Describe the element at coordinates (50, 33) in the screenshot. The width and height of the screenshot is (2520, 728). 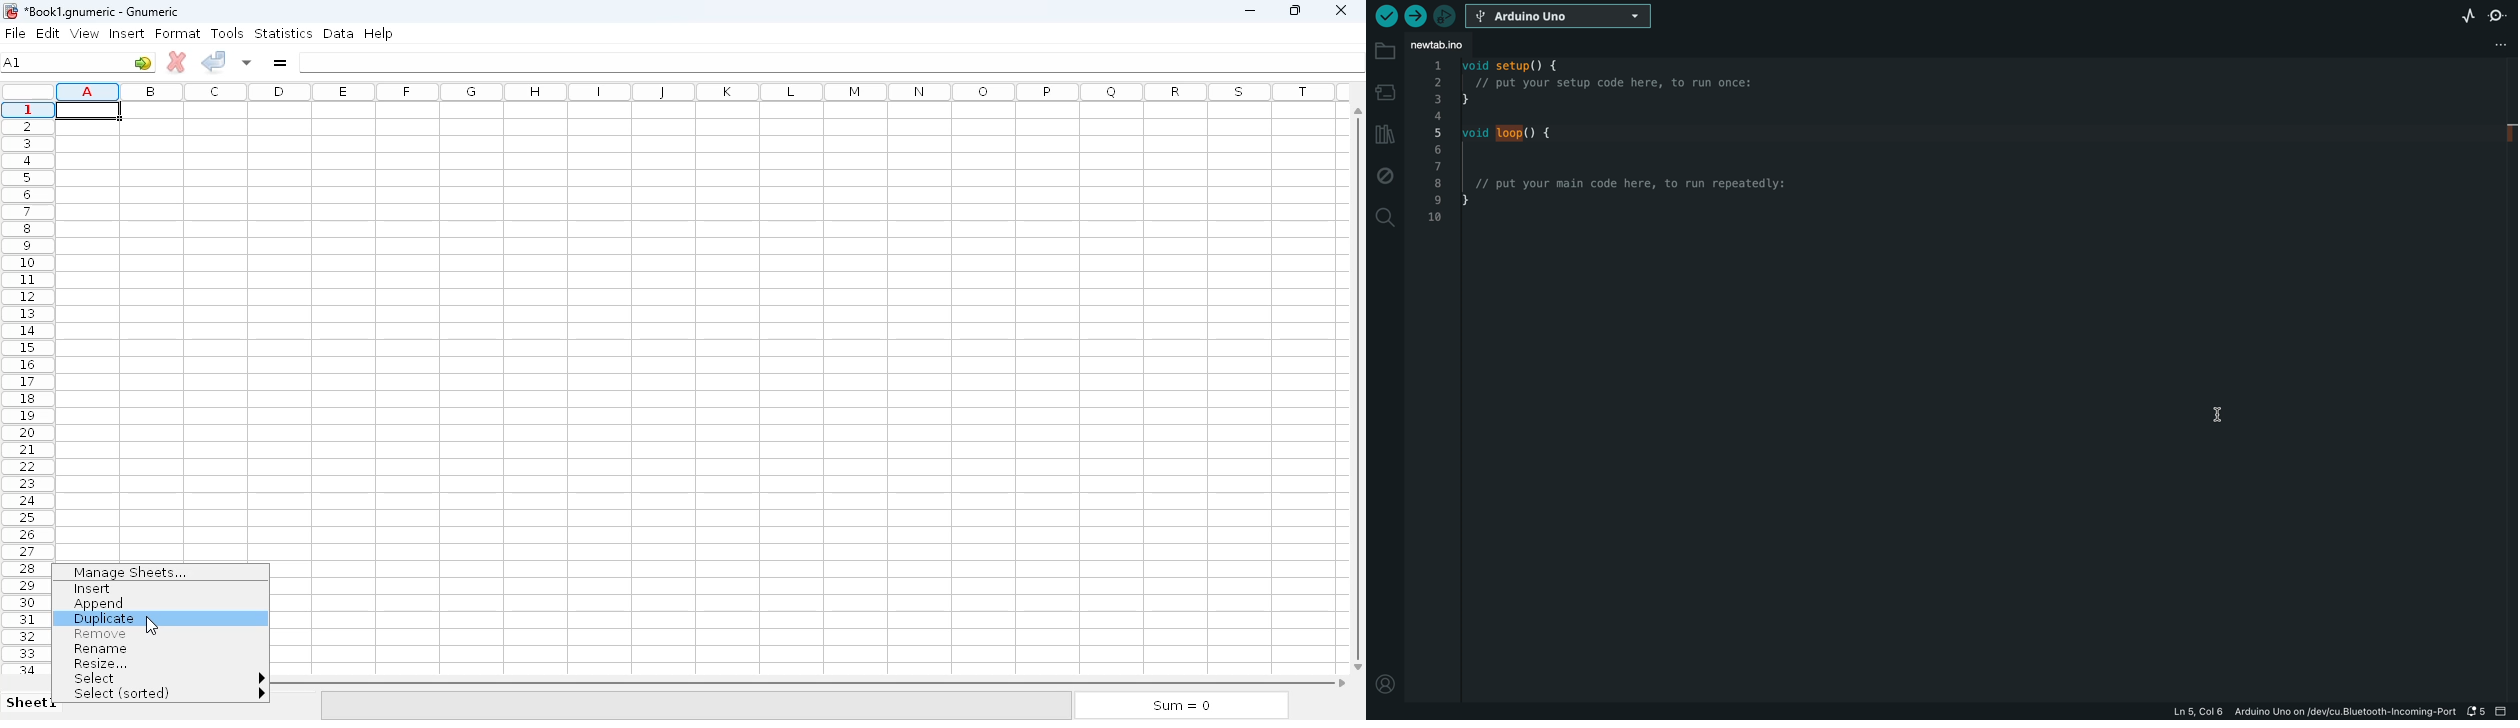
I see `edit` at that location.